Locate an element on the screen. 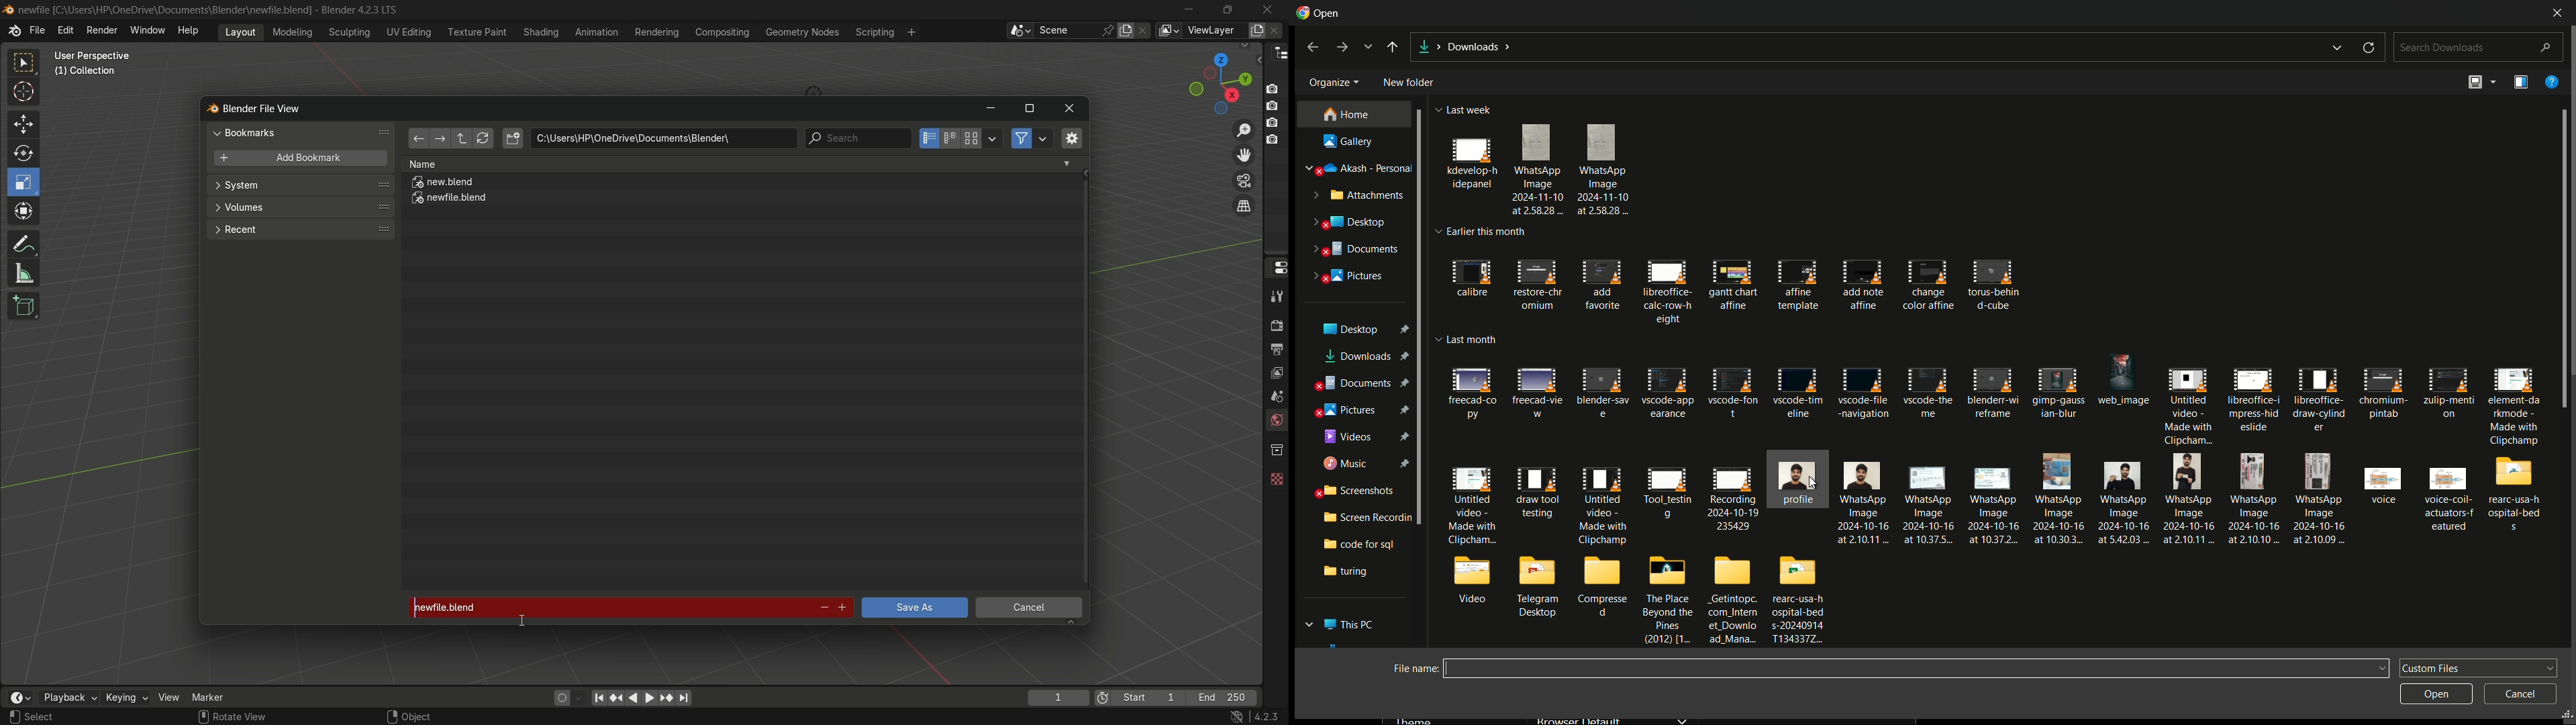 The height and width of the screenshot is (728, 2576). open is located at coordinates (1331, 15).